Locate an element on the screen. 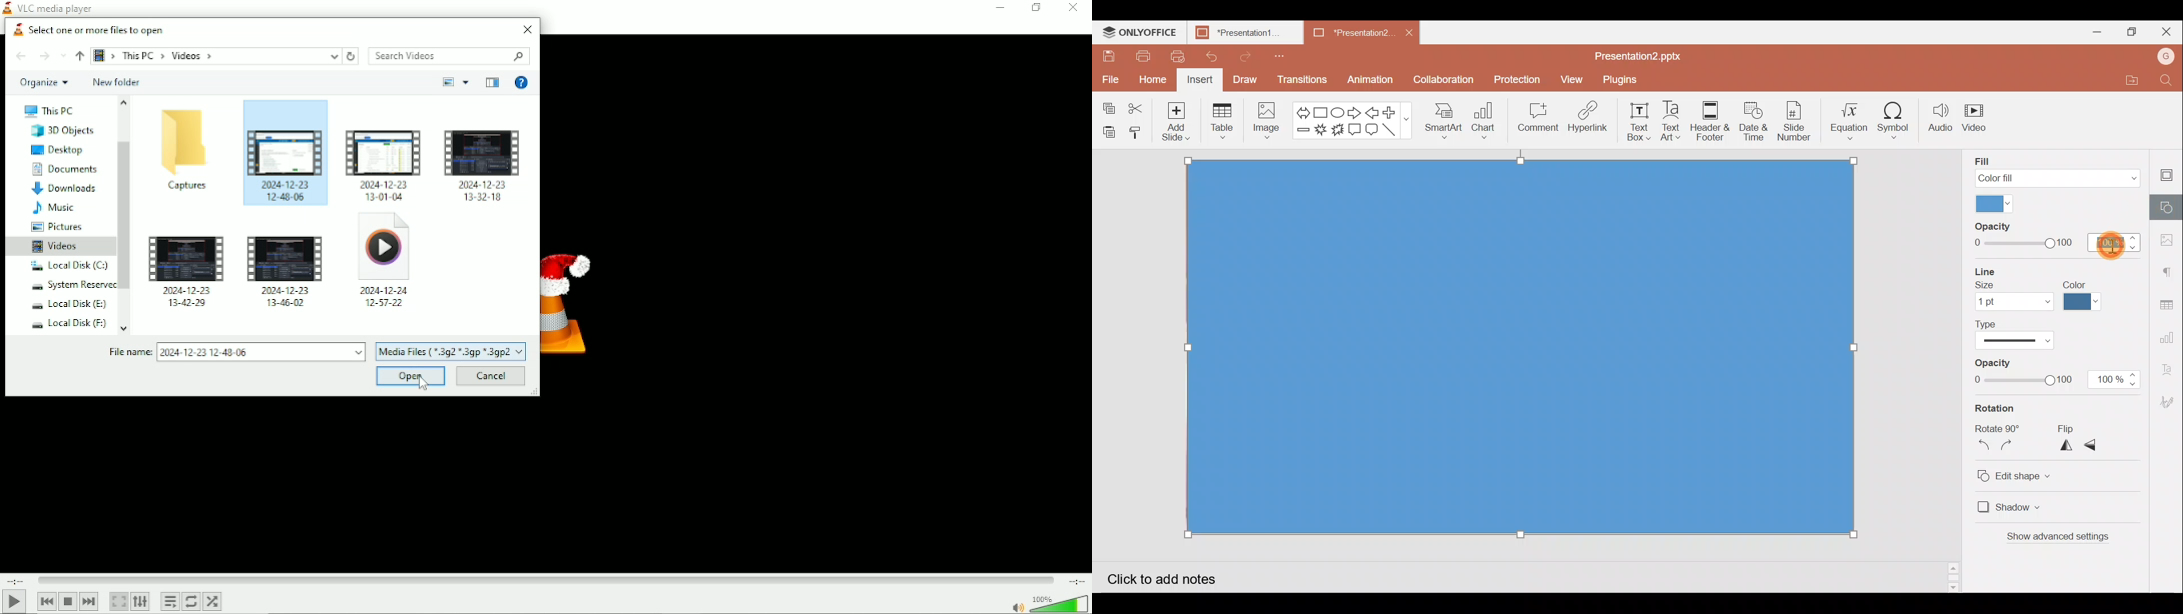 Image resolution: width=2184 pixels, height=616 pixels. Undo is located at coordinates (1210, 57).